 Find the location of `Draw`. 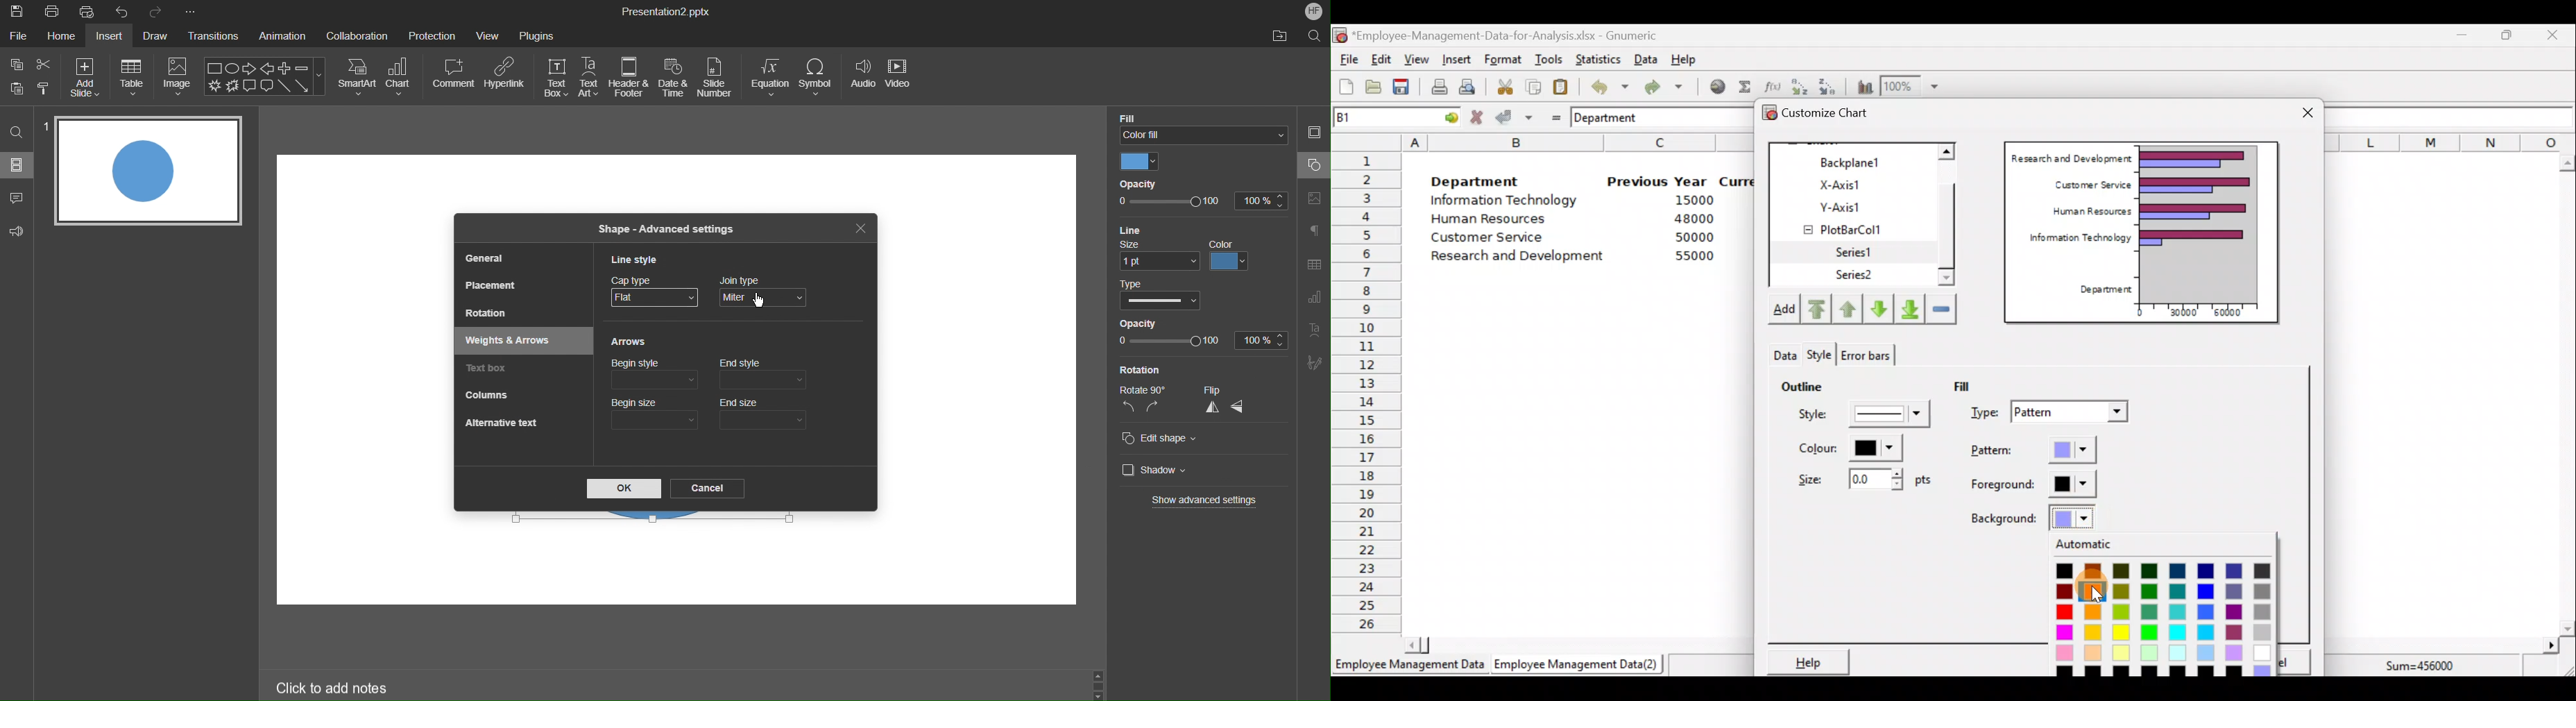

Draw is located at coordinates (158, 36).